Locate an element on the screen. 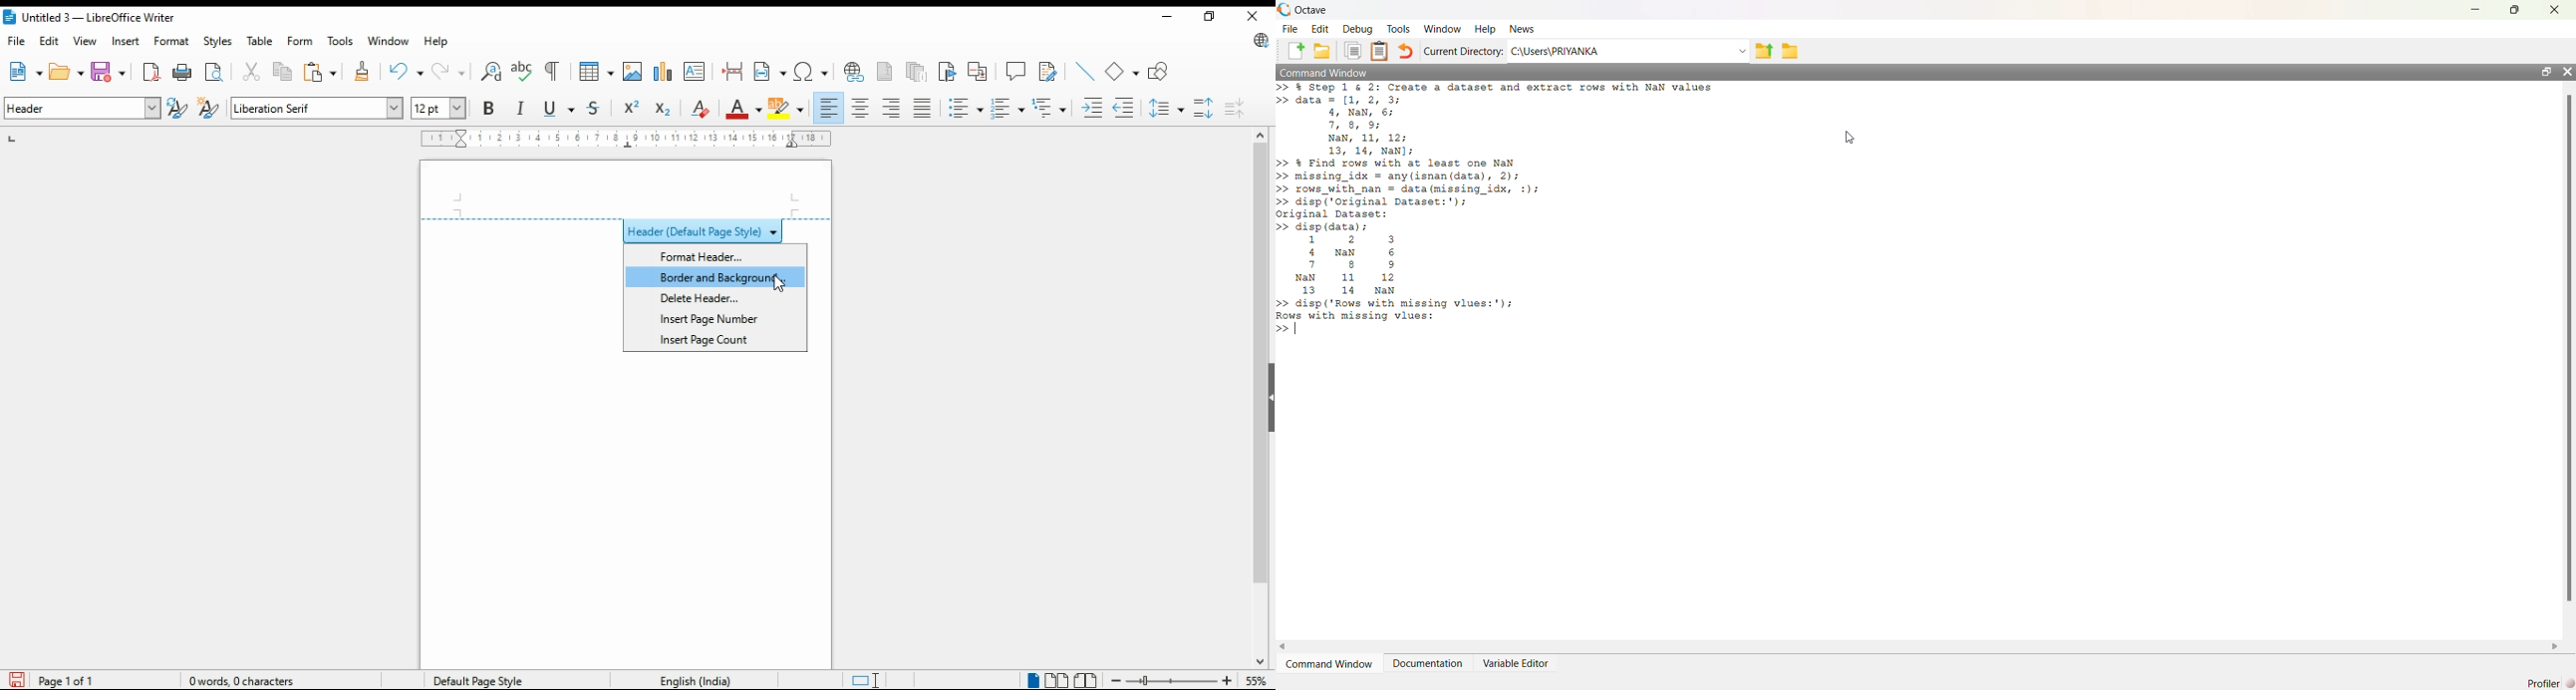  set line spacing is located at coordinates (1168, 108).